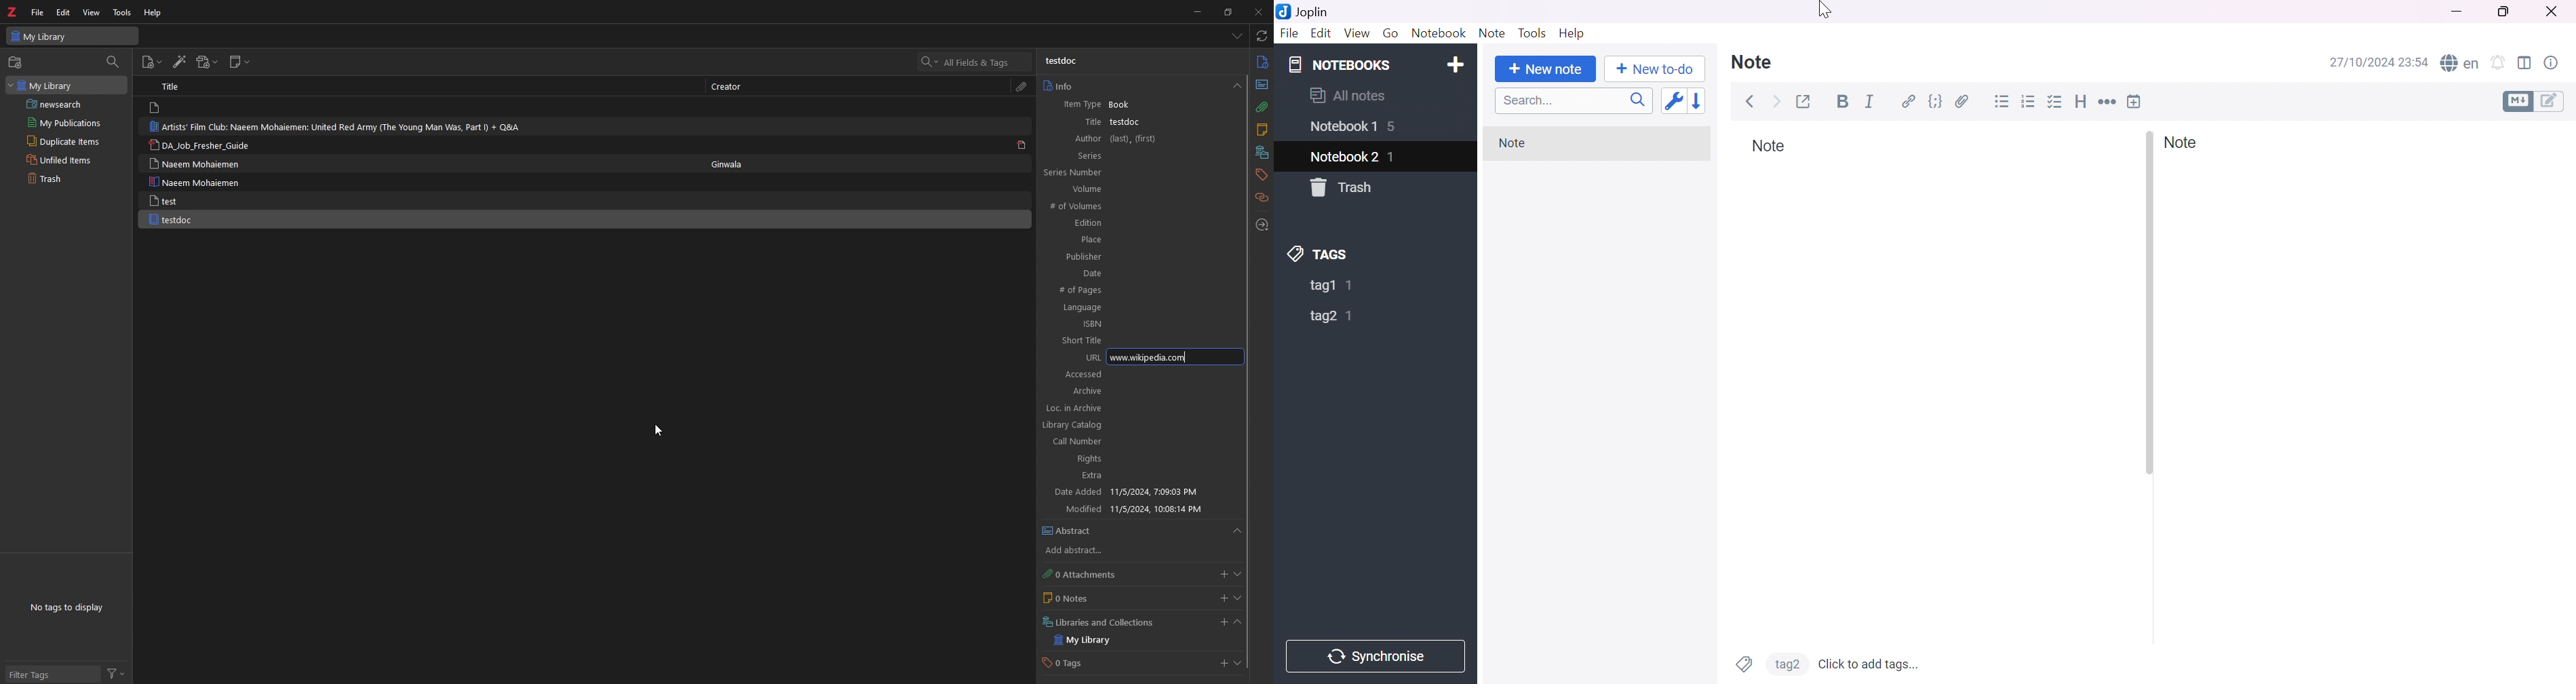 The image size is (2576, 700). Describe the element at coordinates (2536, 101) in the screenshot. I see `Toggle editors` at that location.